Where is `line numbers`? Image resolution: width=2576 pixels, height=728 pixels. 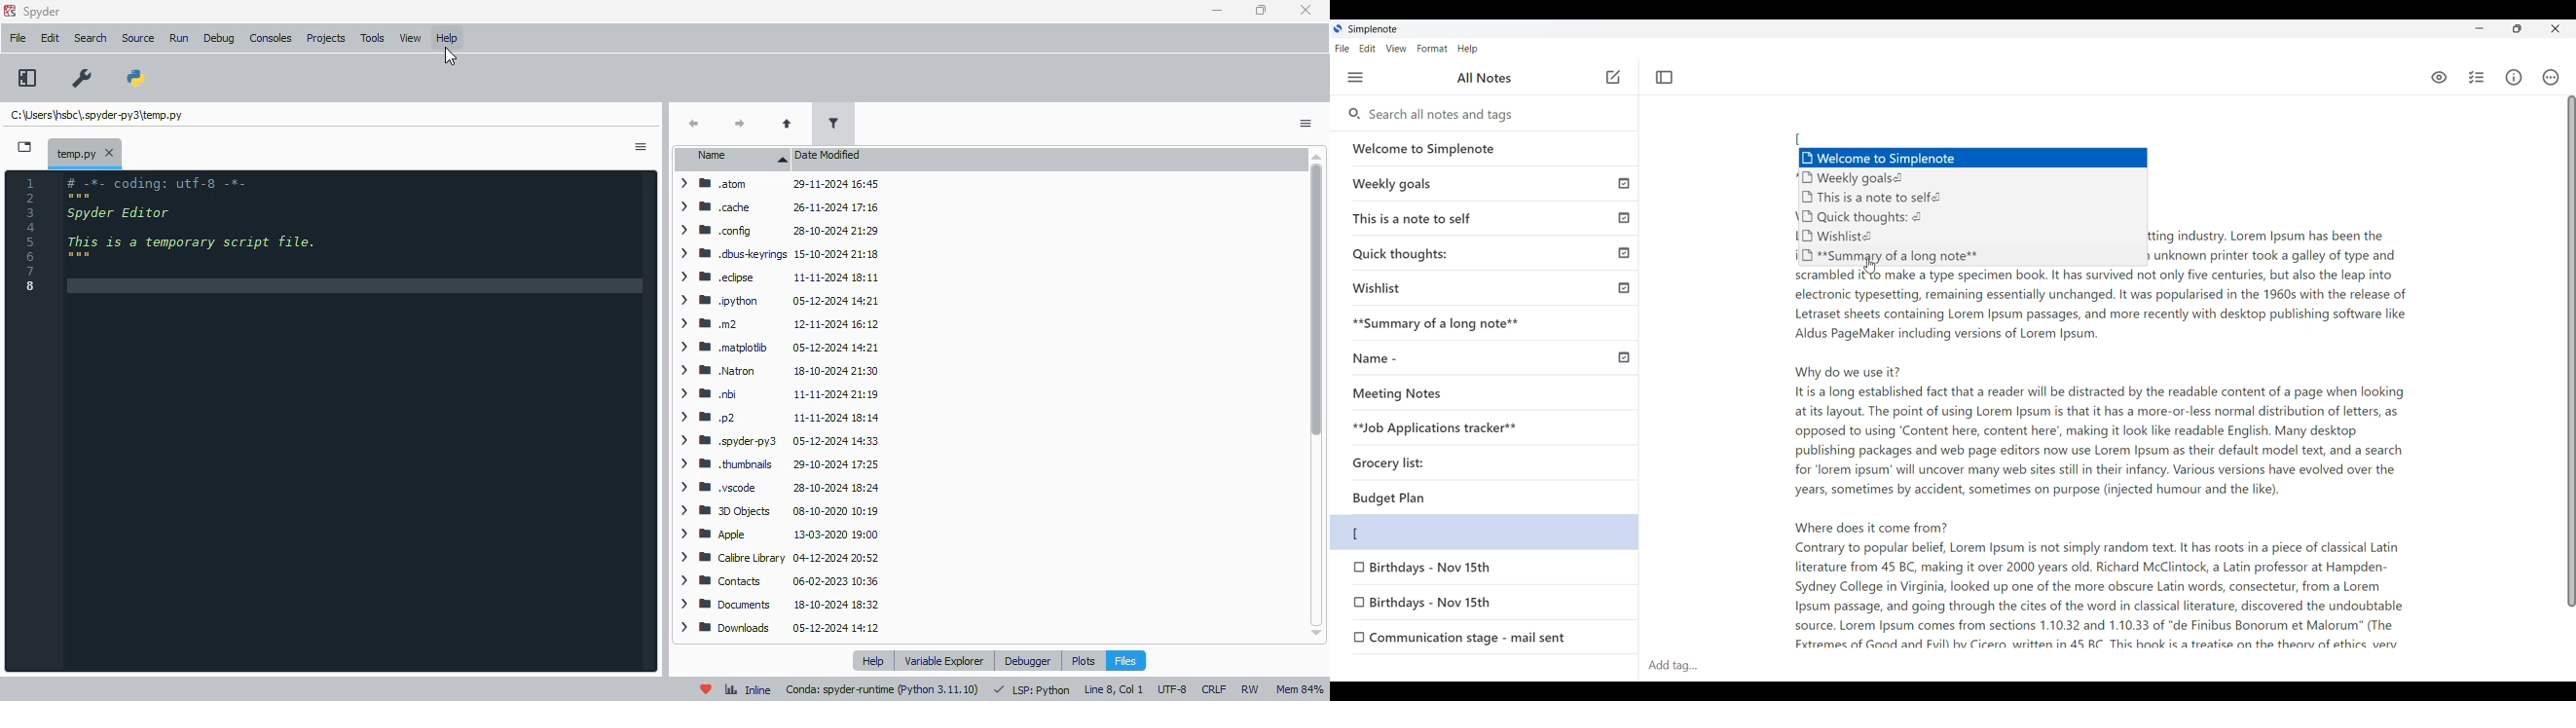 line numbers is located at coordinates (32, 235).